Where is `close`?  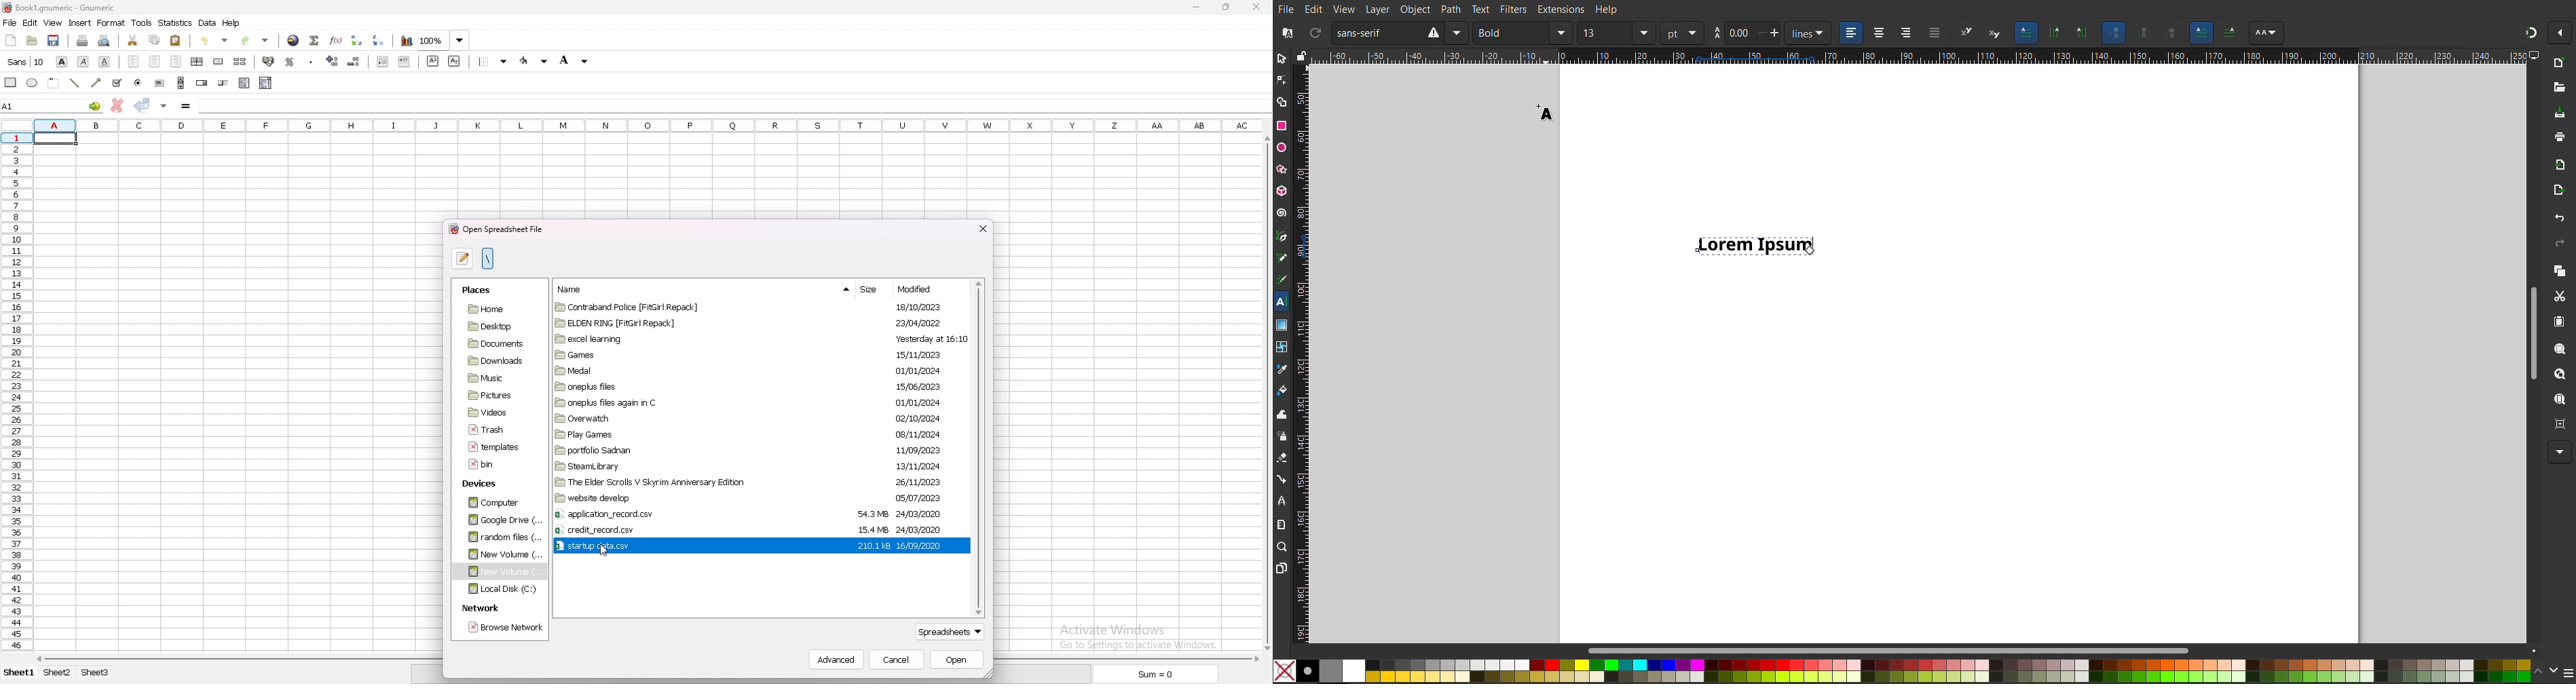
close is located at coordinates (981, 227).